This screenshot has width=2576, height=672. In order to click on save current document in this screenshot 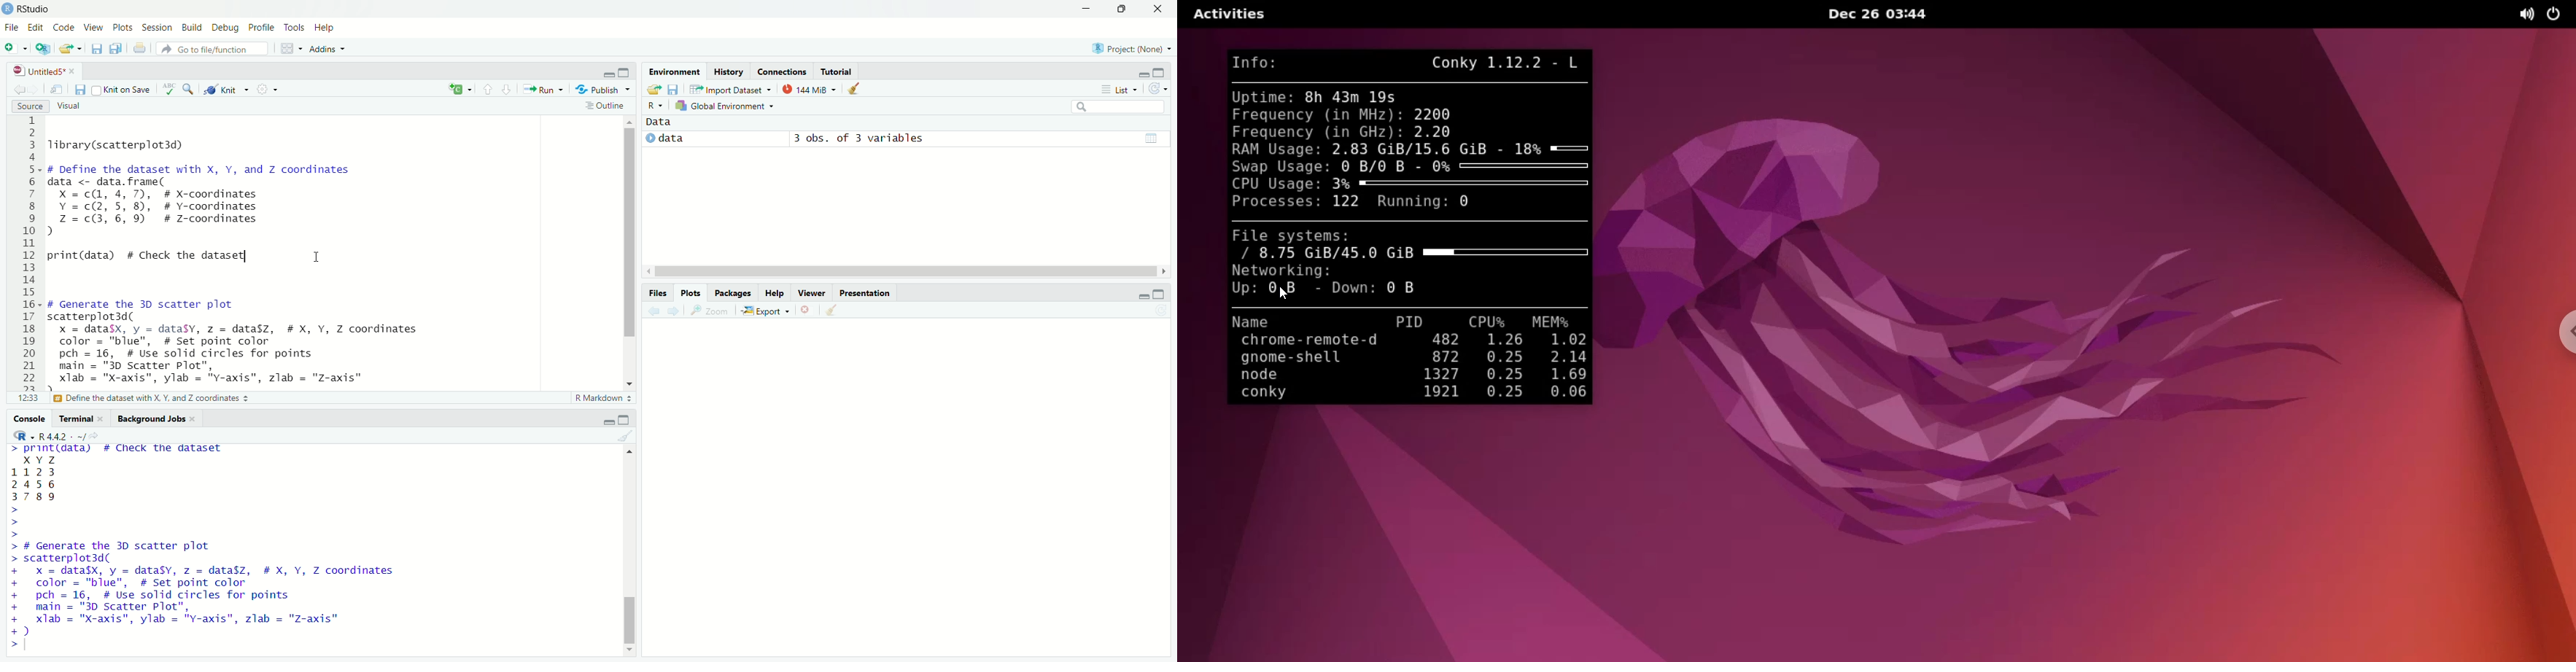, I will do `click(78, 89)`.